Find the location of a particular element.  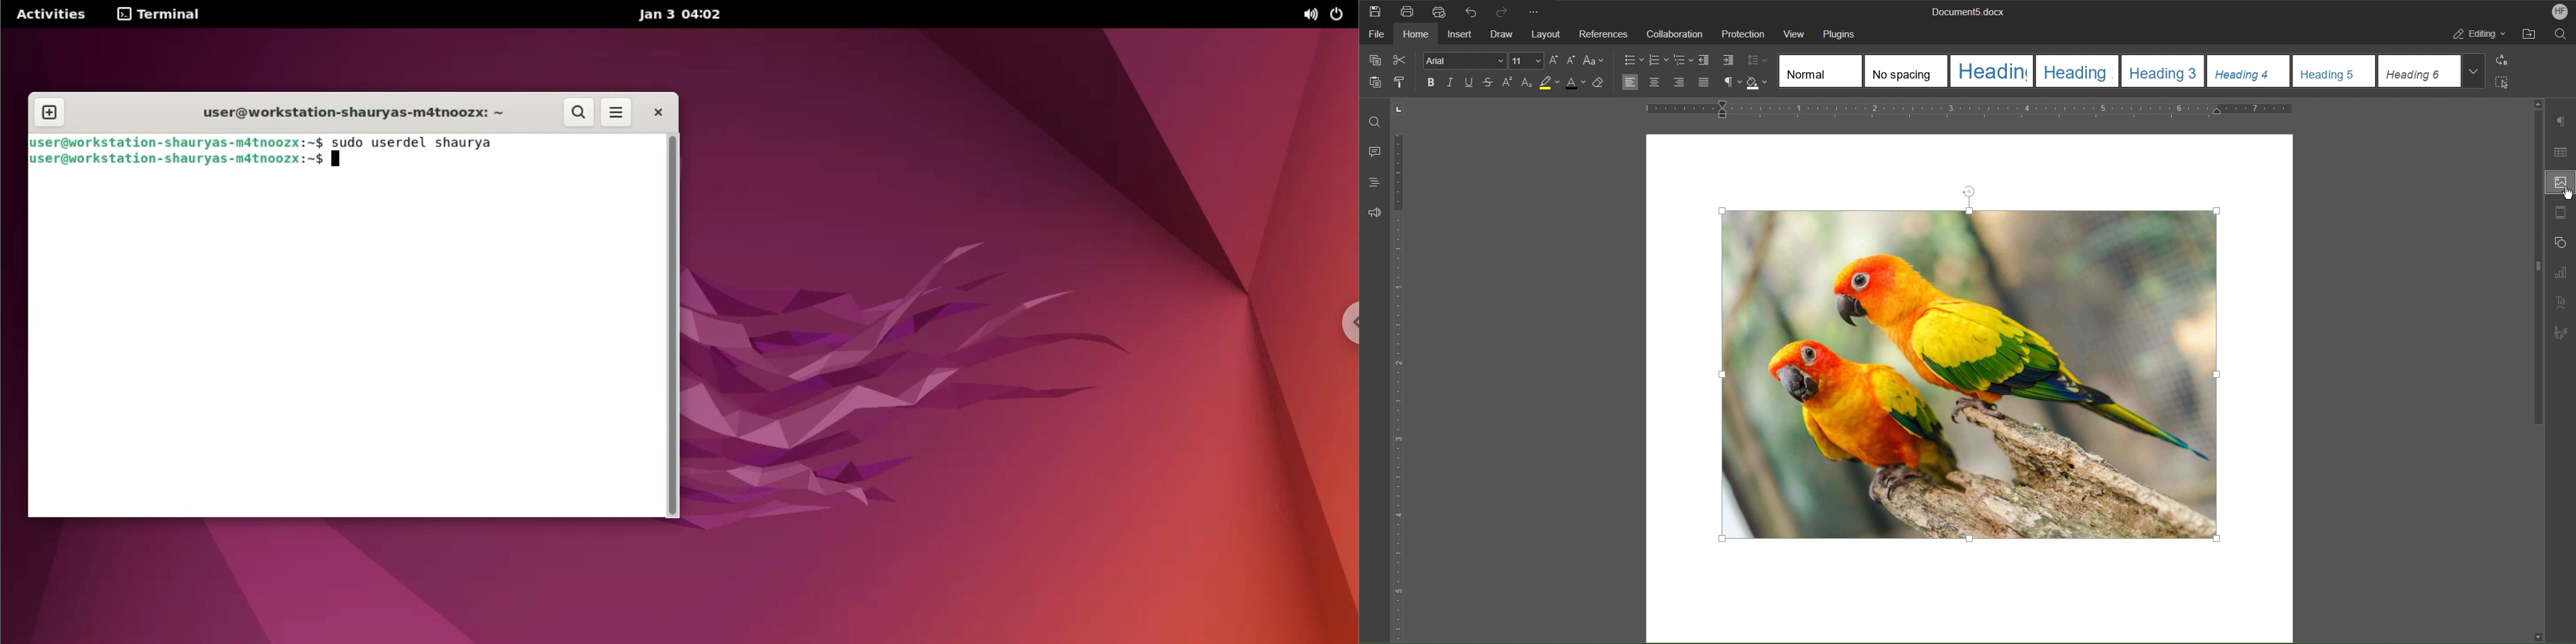

Superscript is located at coordinates (1508, 84).